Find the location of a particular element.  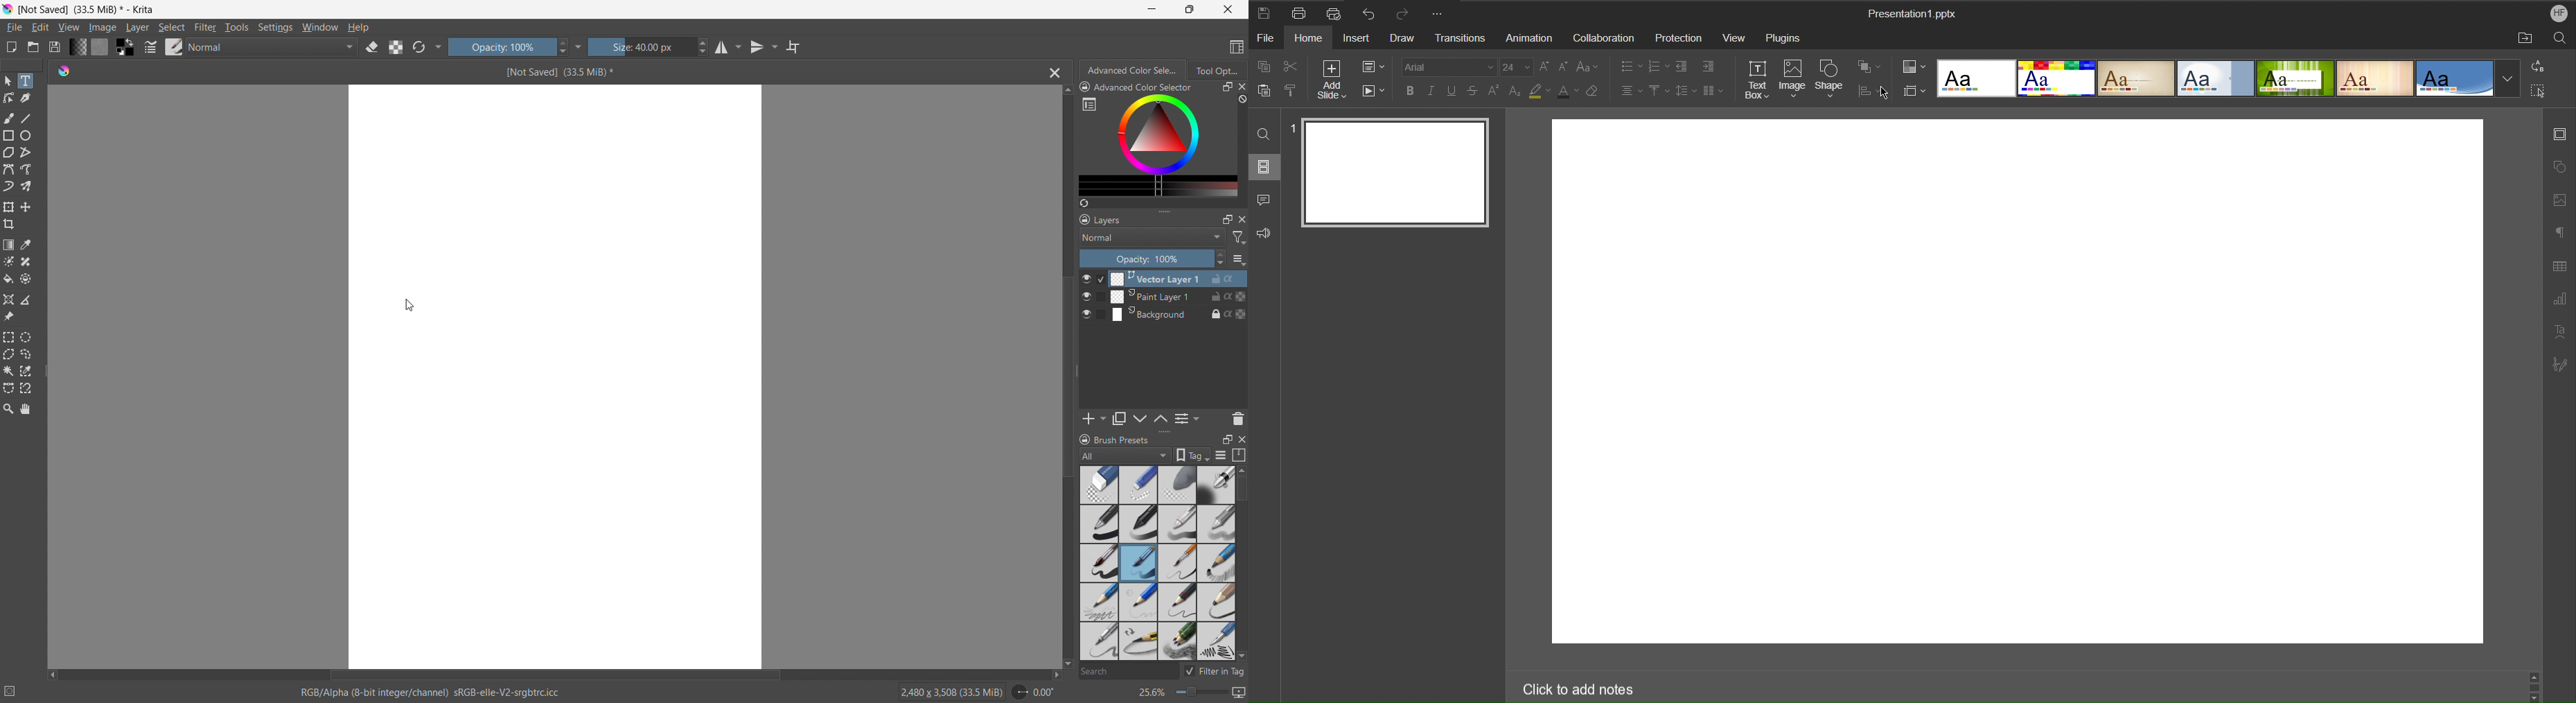

Insert is located at coordinates (1355, 38).